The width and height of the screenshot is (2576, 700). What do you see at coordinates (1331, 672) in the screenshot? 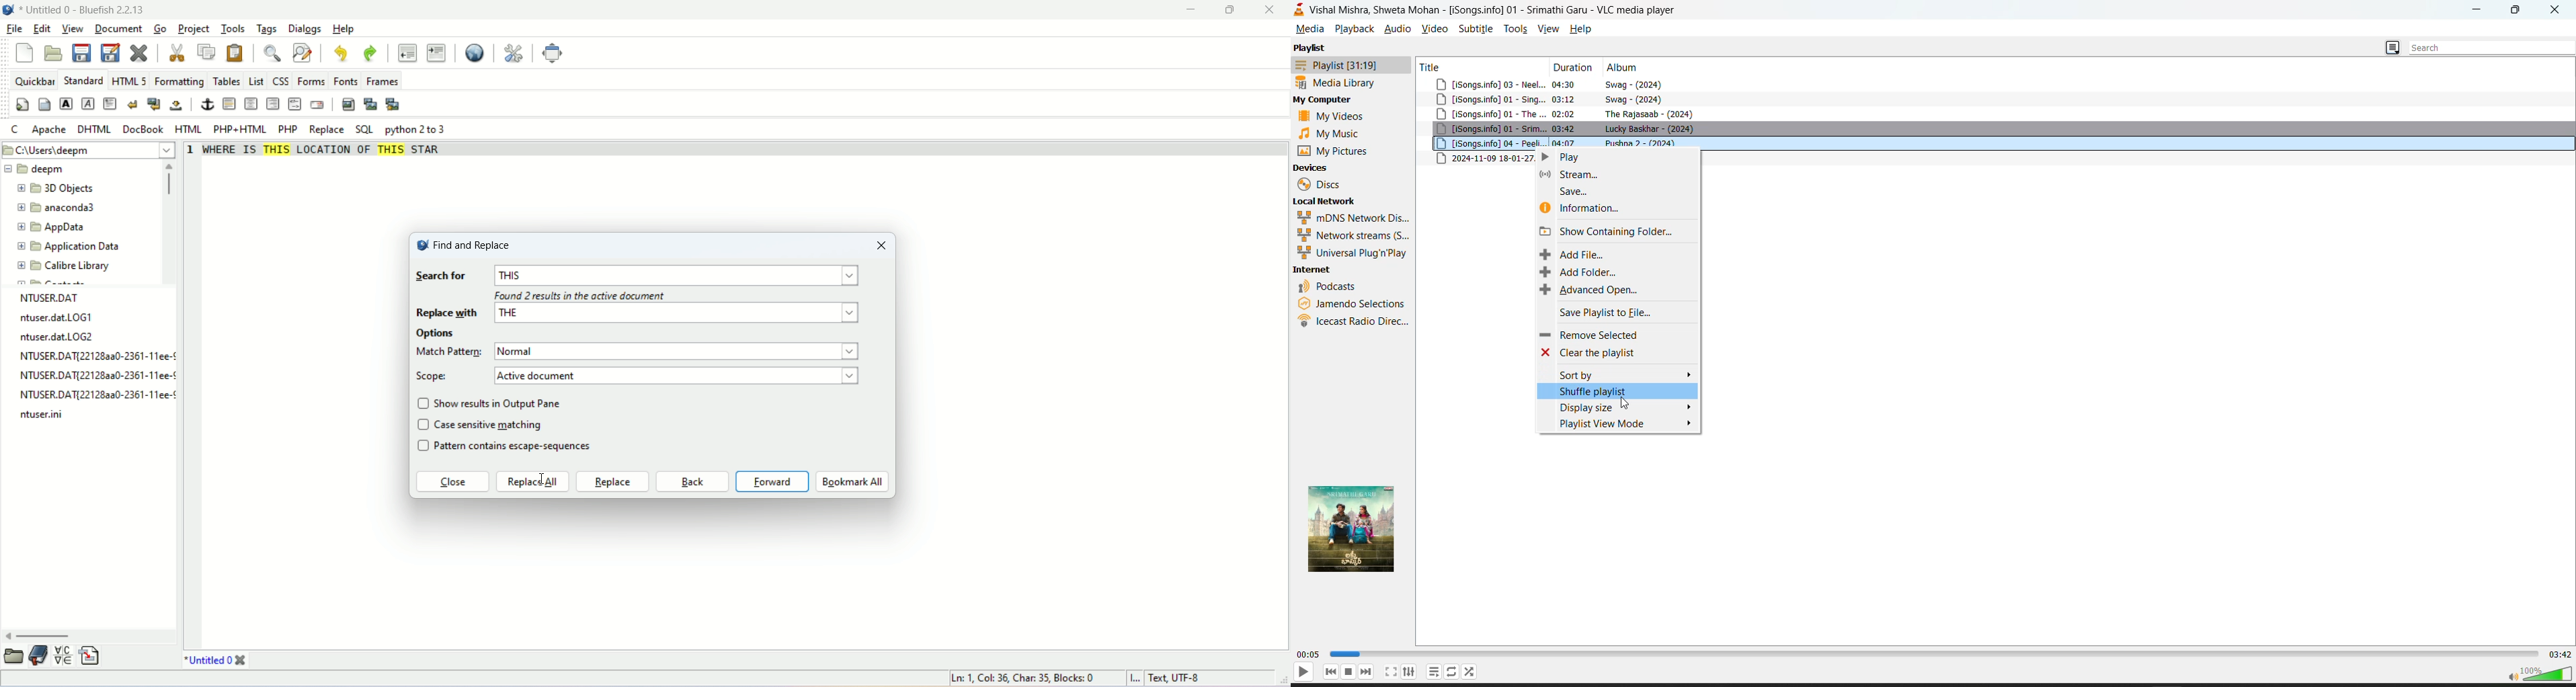
I see `previous` at bounding box center [1331, 672].